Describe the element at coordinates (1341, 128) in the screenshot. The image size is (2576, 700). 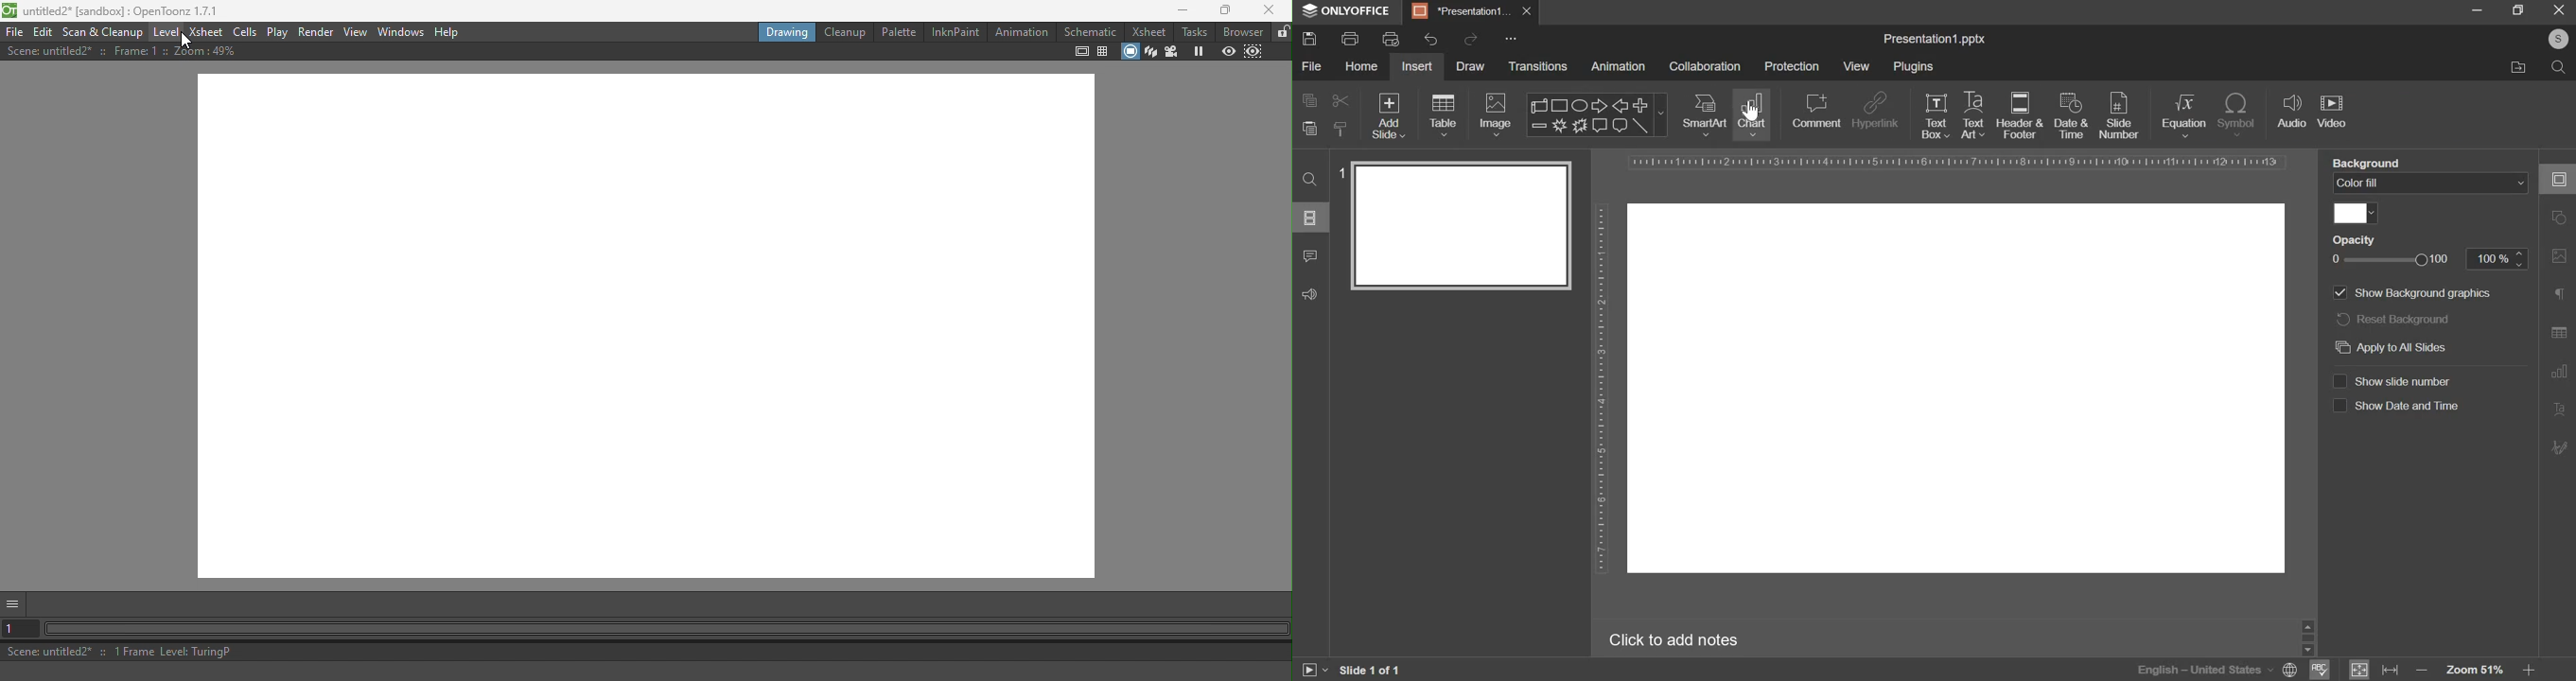
I see `copy style` at that location.